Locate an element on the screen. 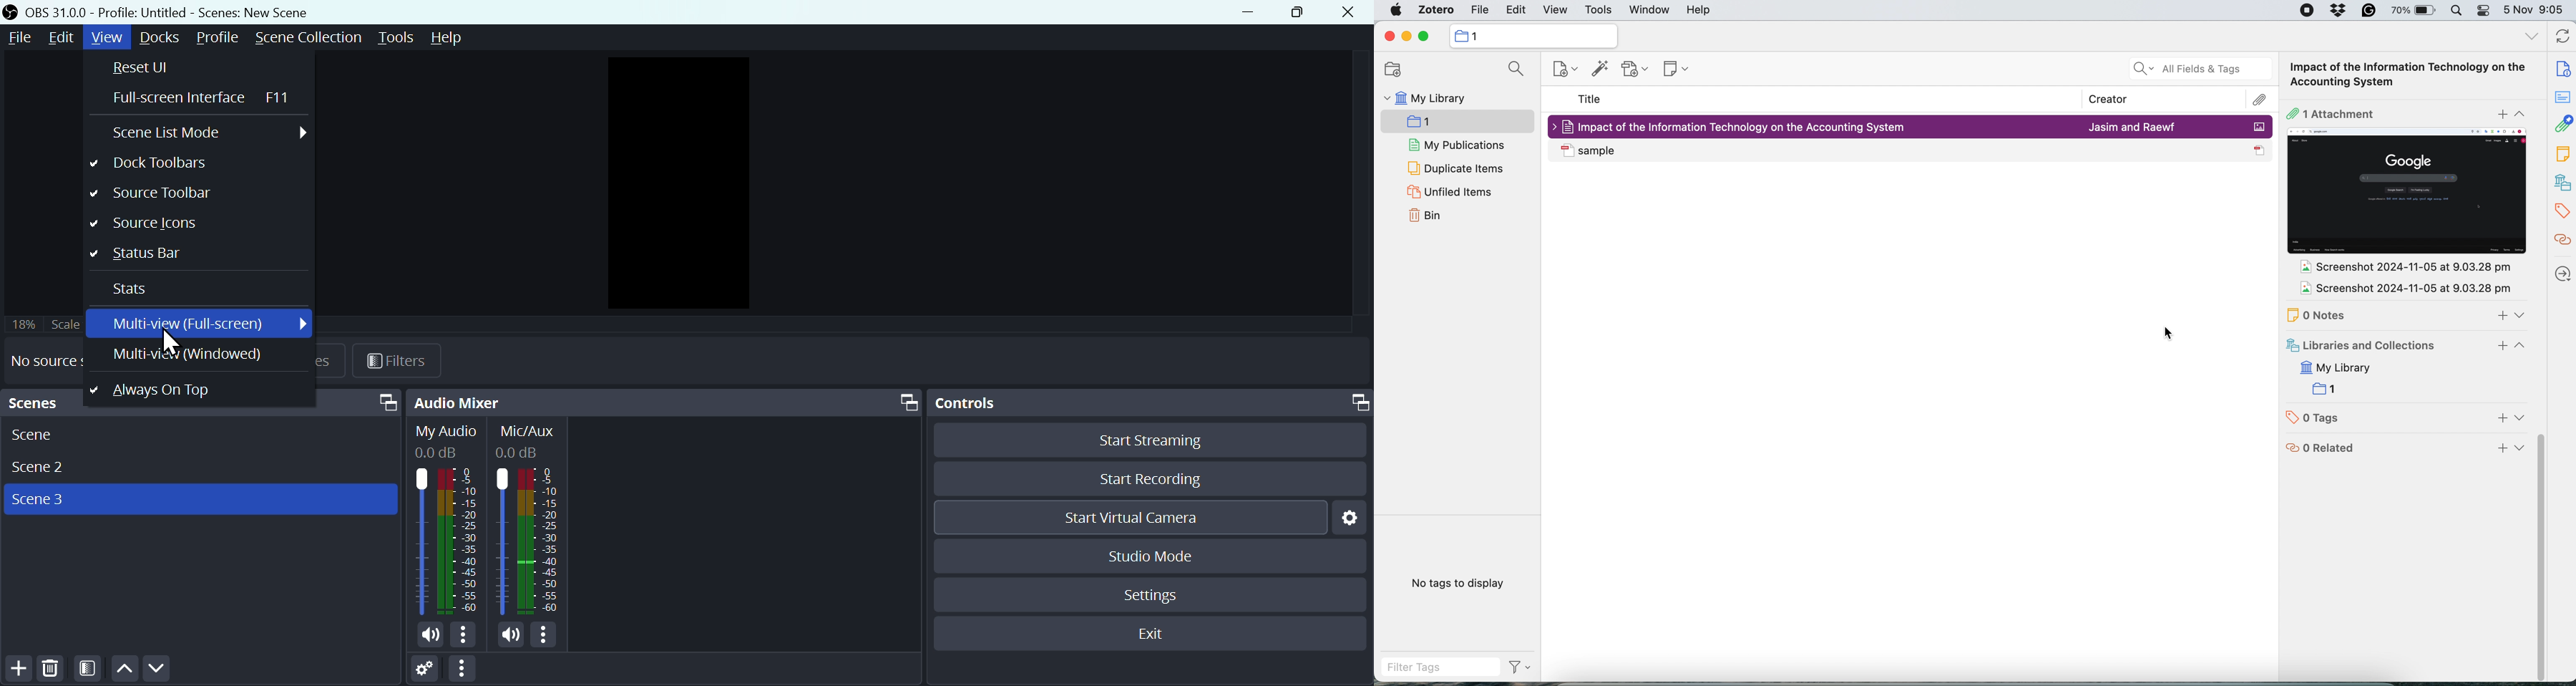 The width and height of the screenshot is (2576, 700). window is located at coordinates (1648, 11).